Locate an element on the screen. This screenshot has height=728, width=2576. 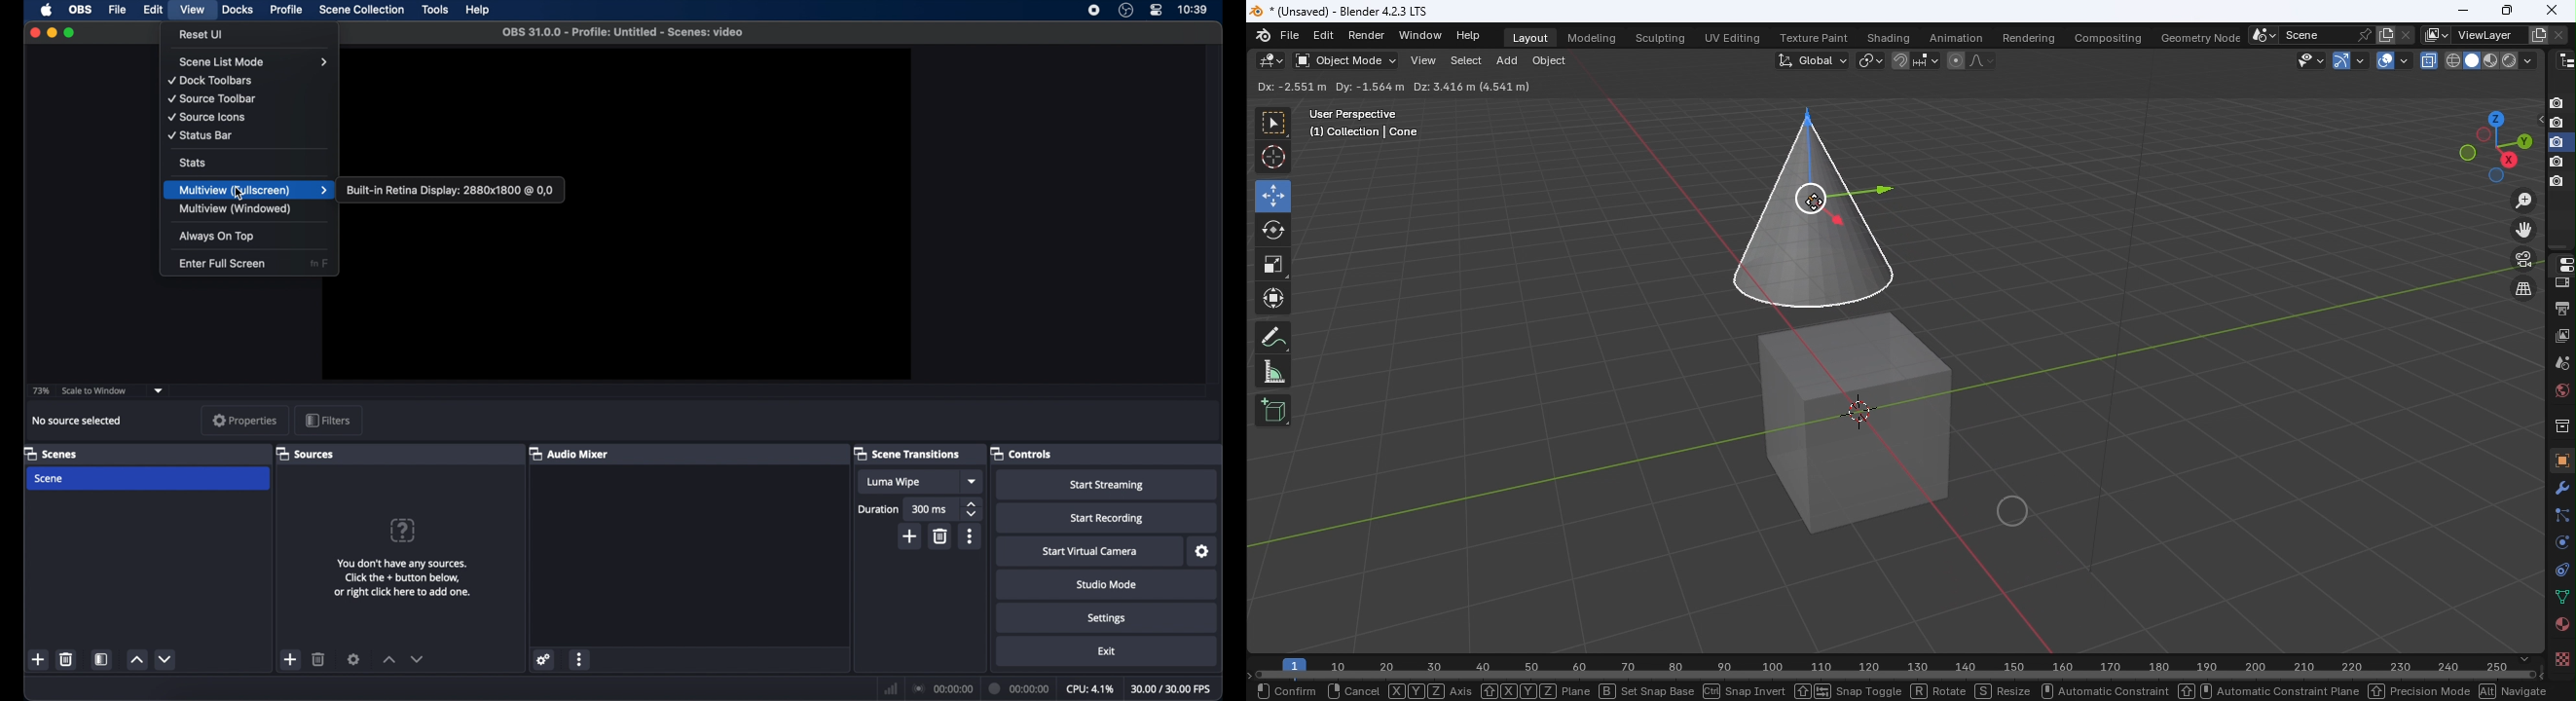
scene filters is located at coordinates (101, 659).